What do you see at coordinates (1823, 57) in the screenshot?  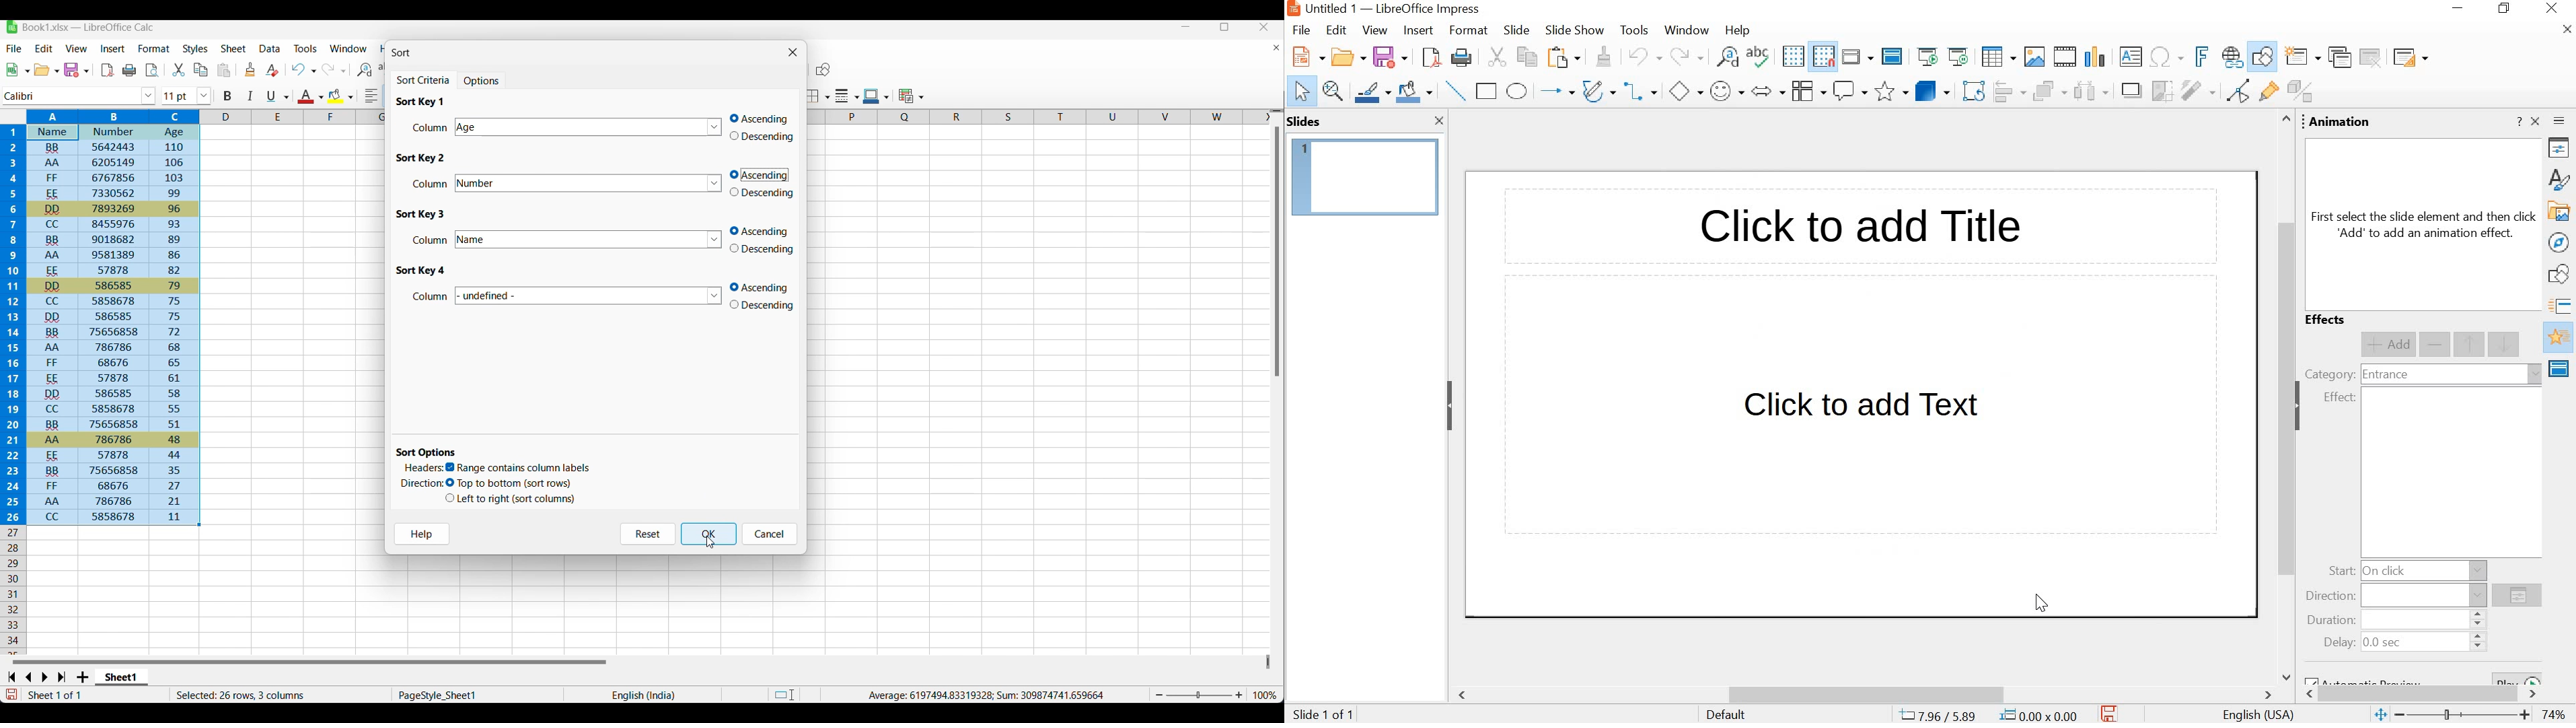 I see `snap to grid` at bounding box center [1823, 57].